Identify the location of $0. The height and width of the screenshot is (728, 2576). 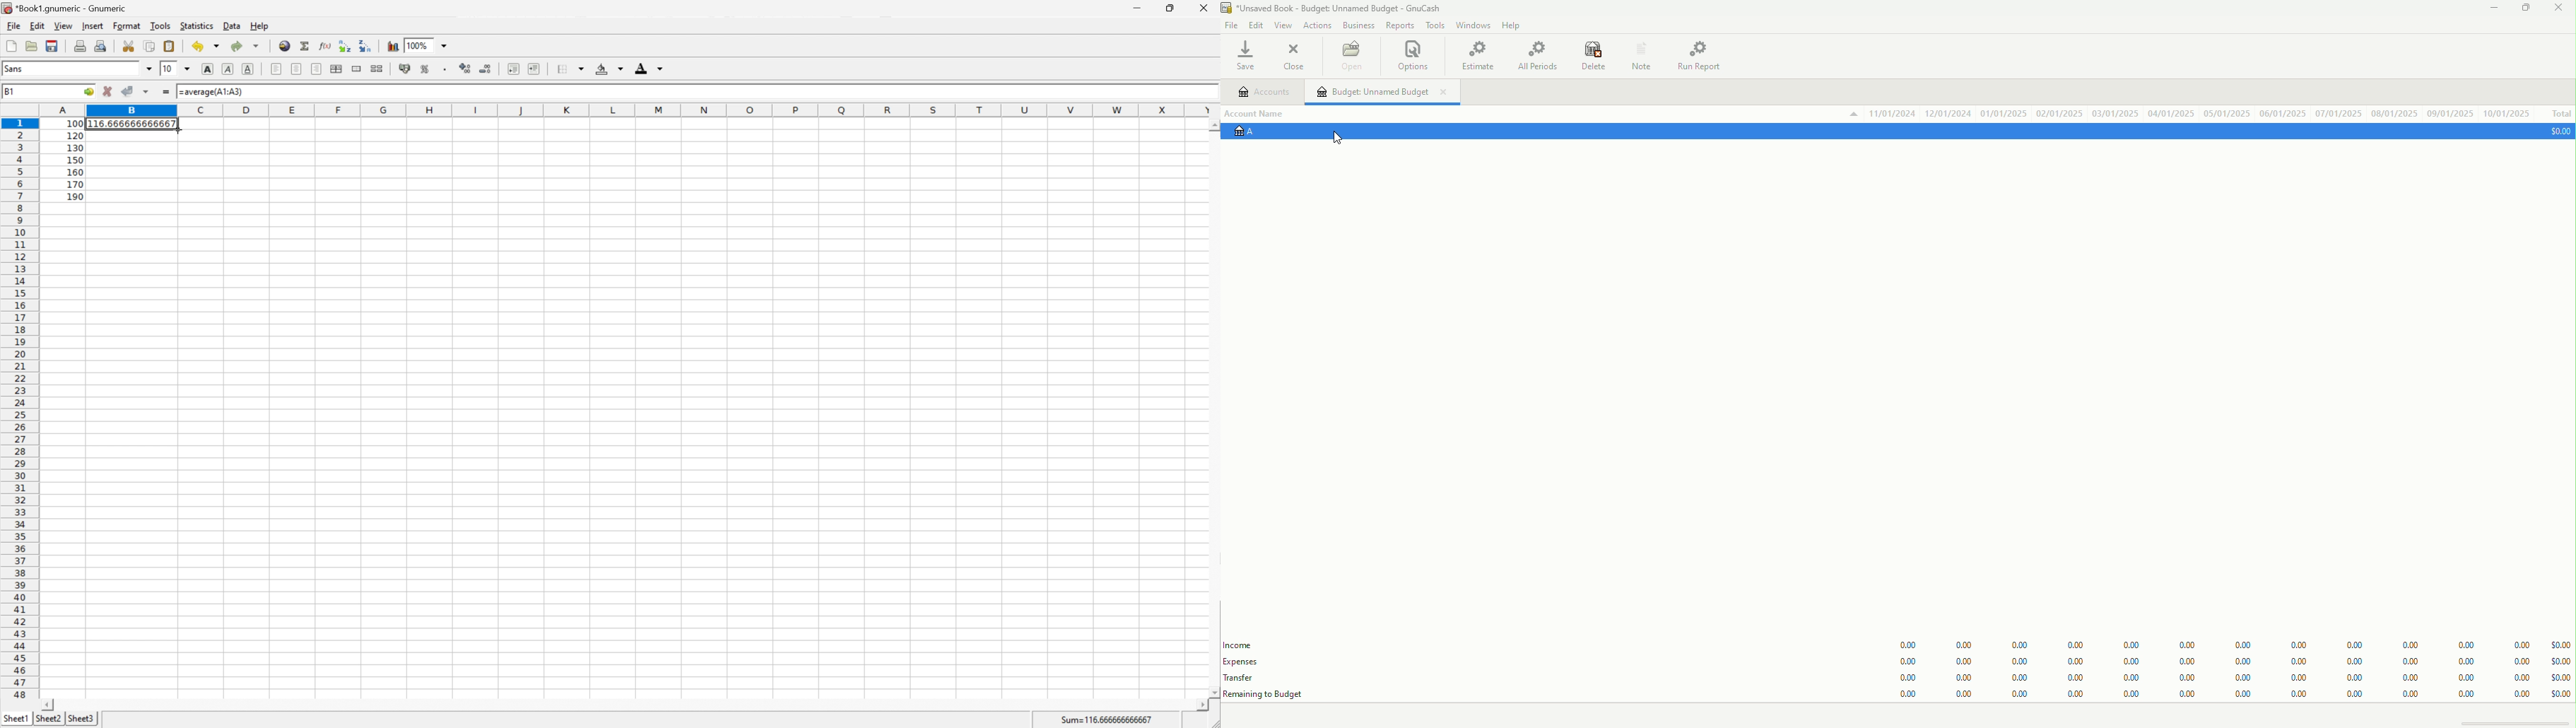
(2556, 133).